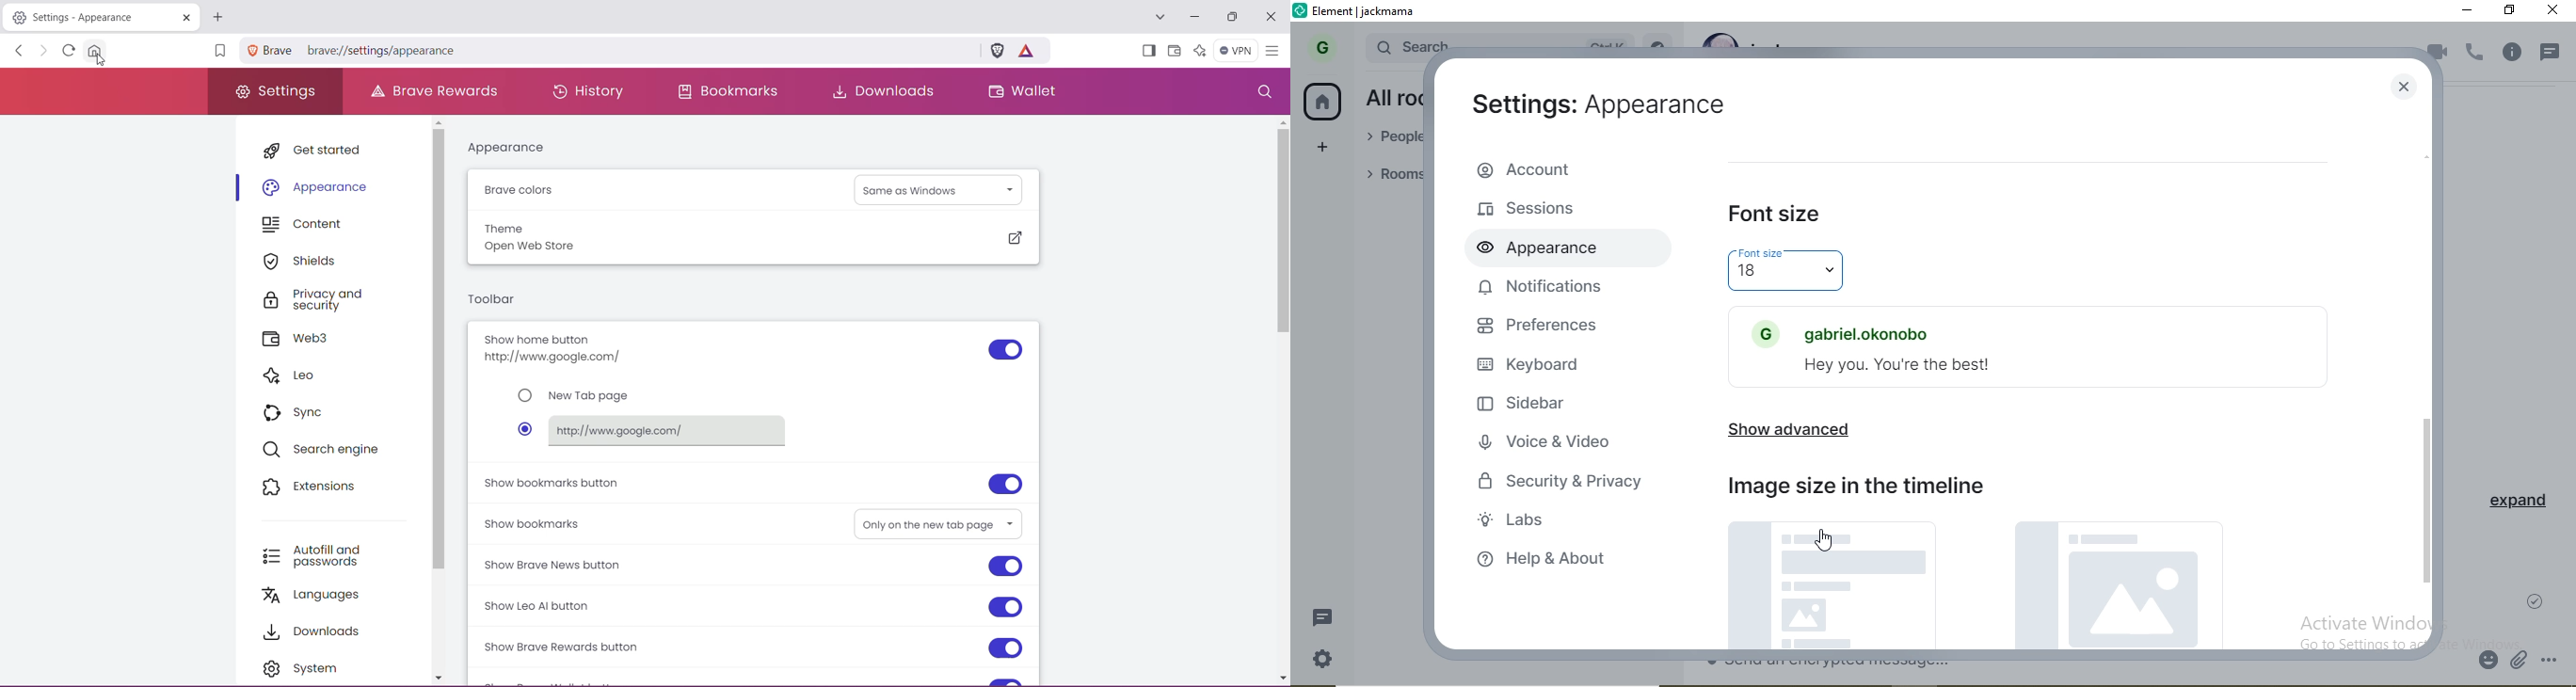 This screenshot has width=2576, height=700. I want to click on preferences, so click(1547, 320).